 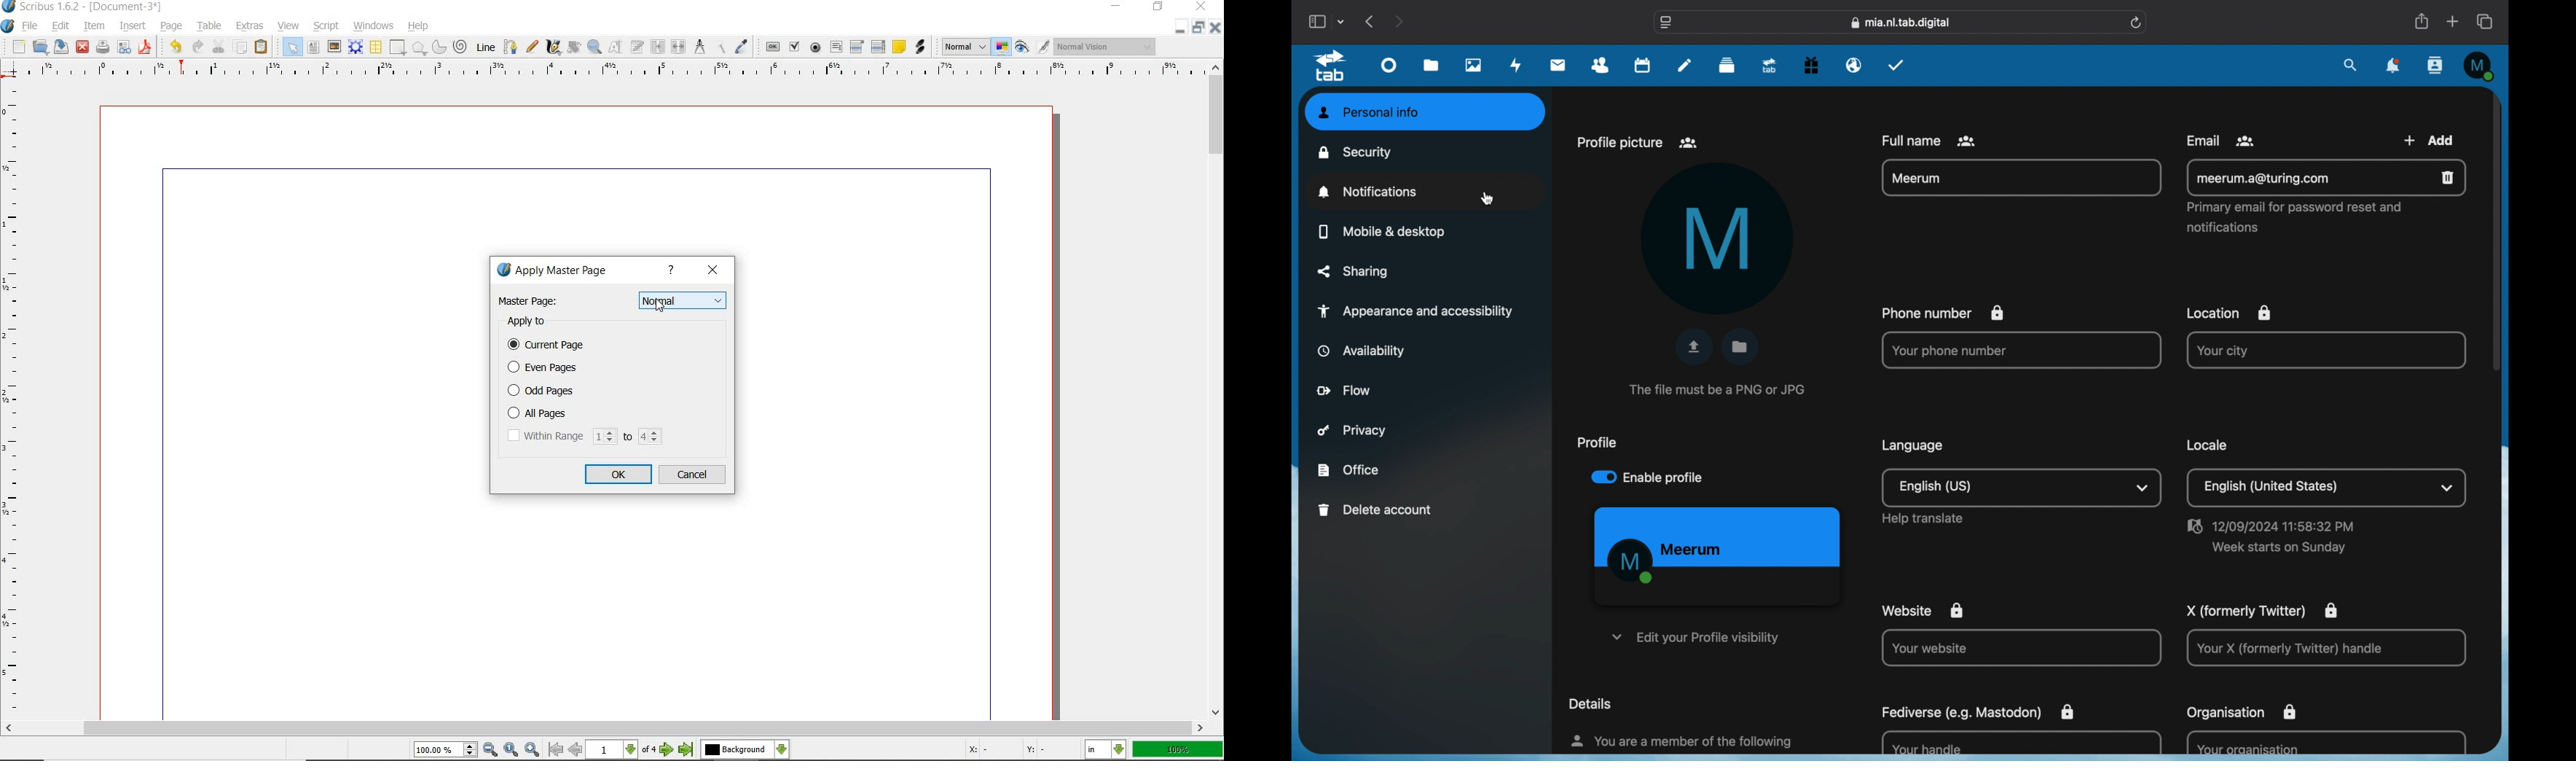 What do you see at coordinates (1179, 29) in the screenshot?
I see `Restore Down` at bounding box center [1179, 29].